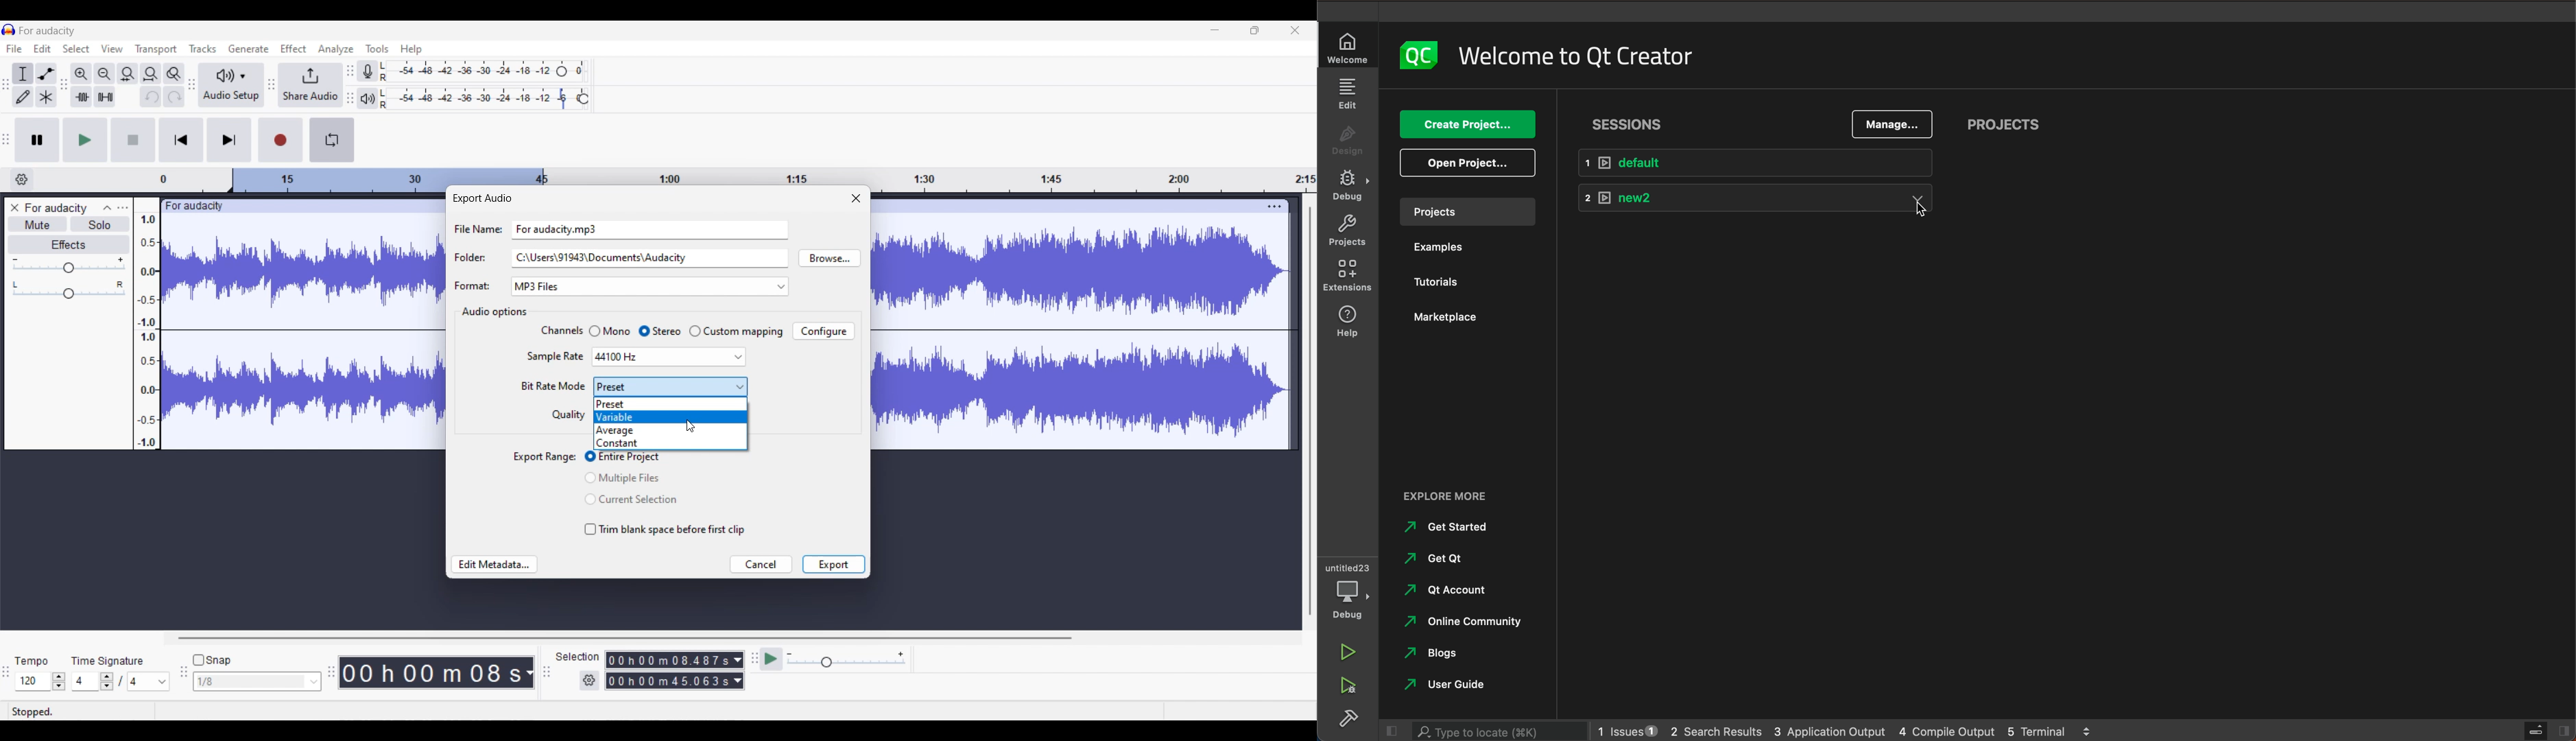  Describe the element at coordinates (538, 287) in the screenshot. I see `Format changed to selection` at that location.